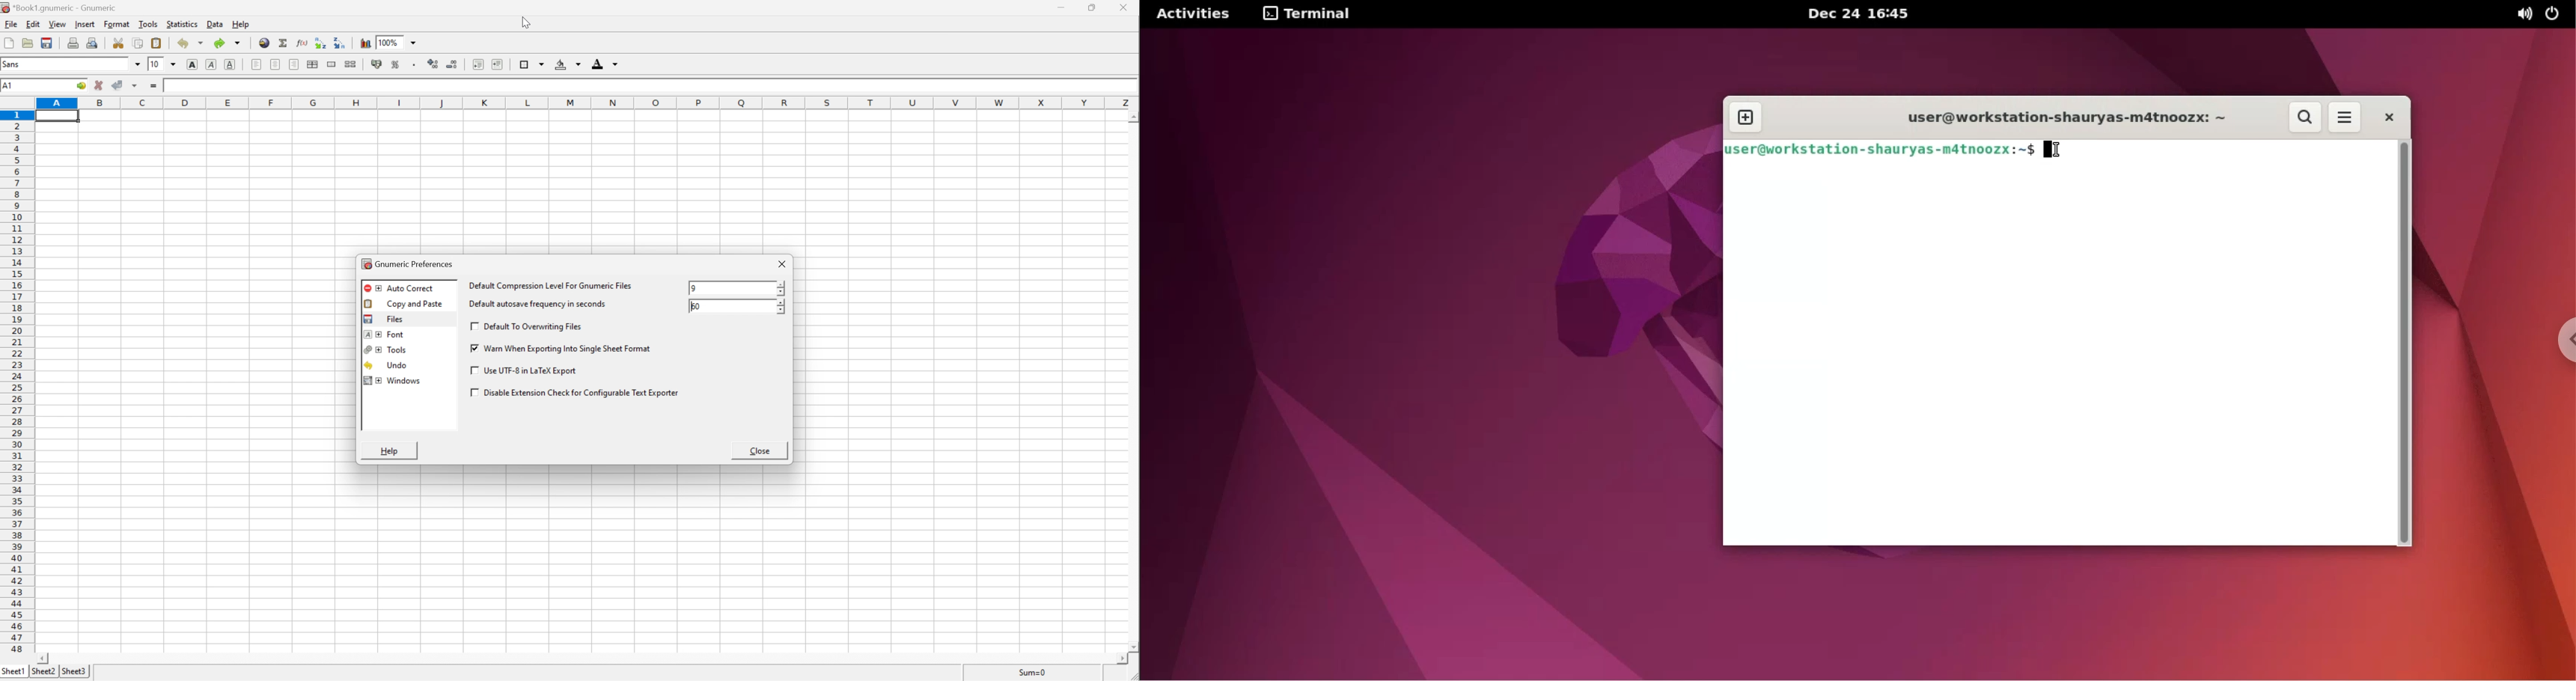 This screenshot has height=700, width=2576. What do you see at coordinates (498, 64) in the screenshot?
I see `increase indent` at bounding box center [498, 64].